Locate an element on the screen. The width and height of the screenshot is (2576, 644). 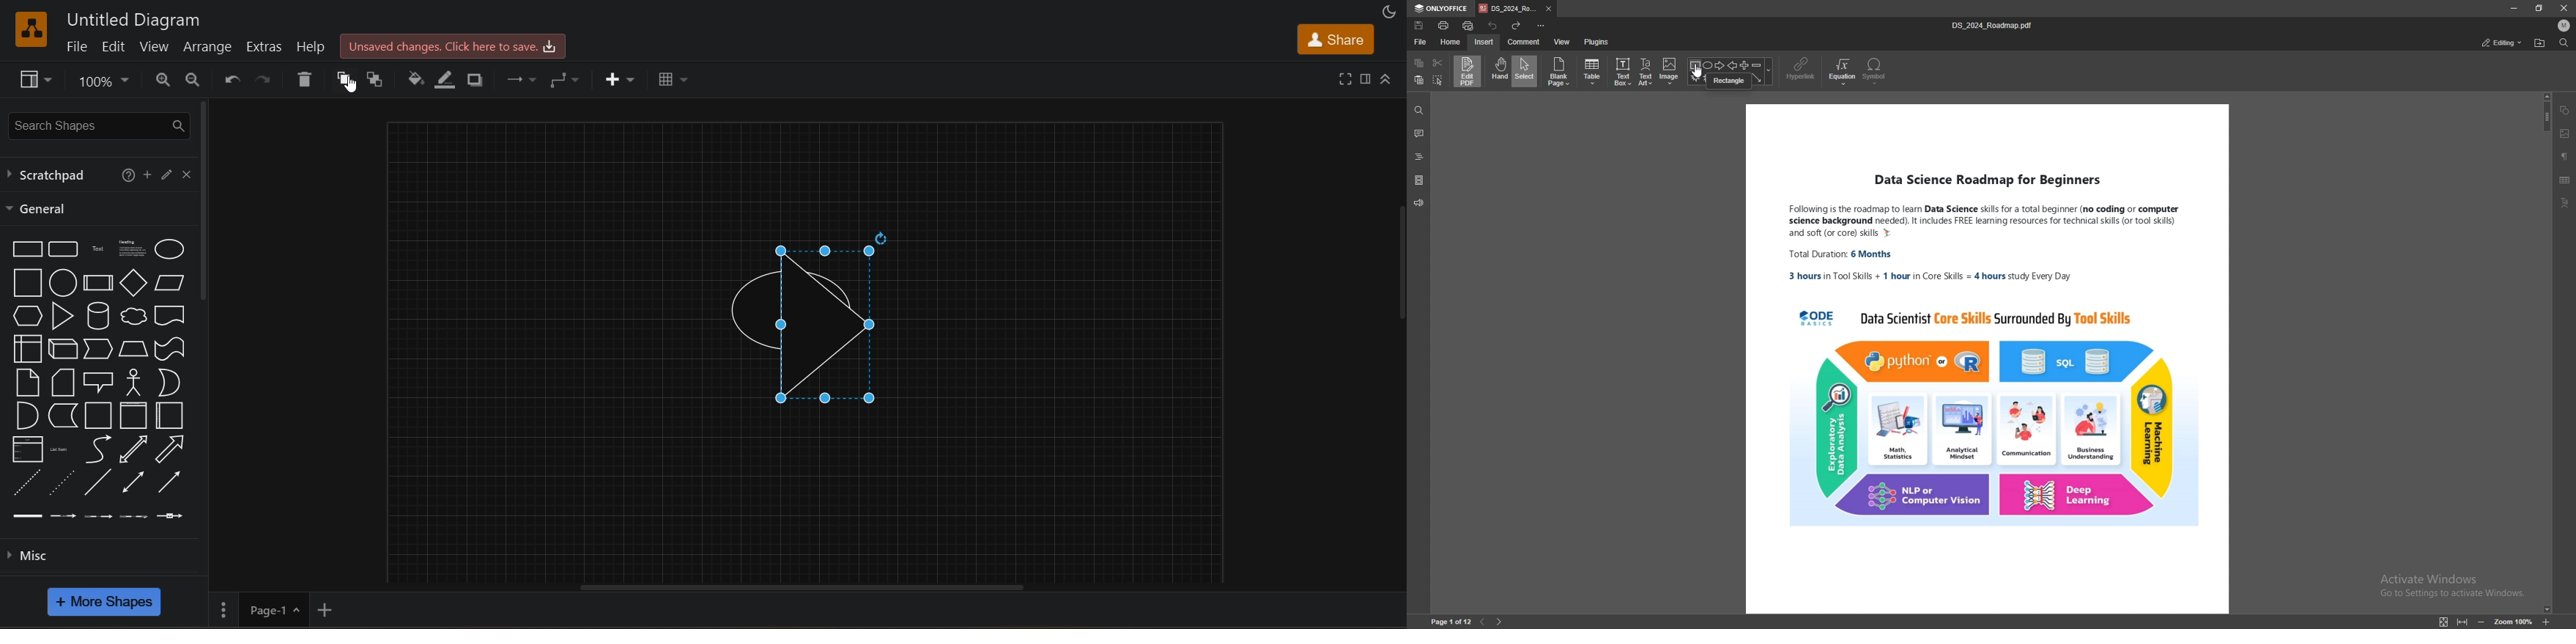
arrange is located at coordinates (210, 47).